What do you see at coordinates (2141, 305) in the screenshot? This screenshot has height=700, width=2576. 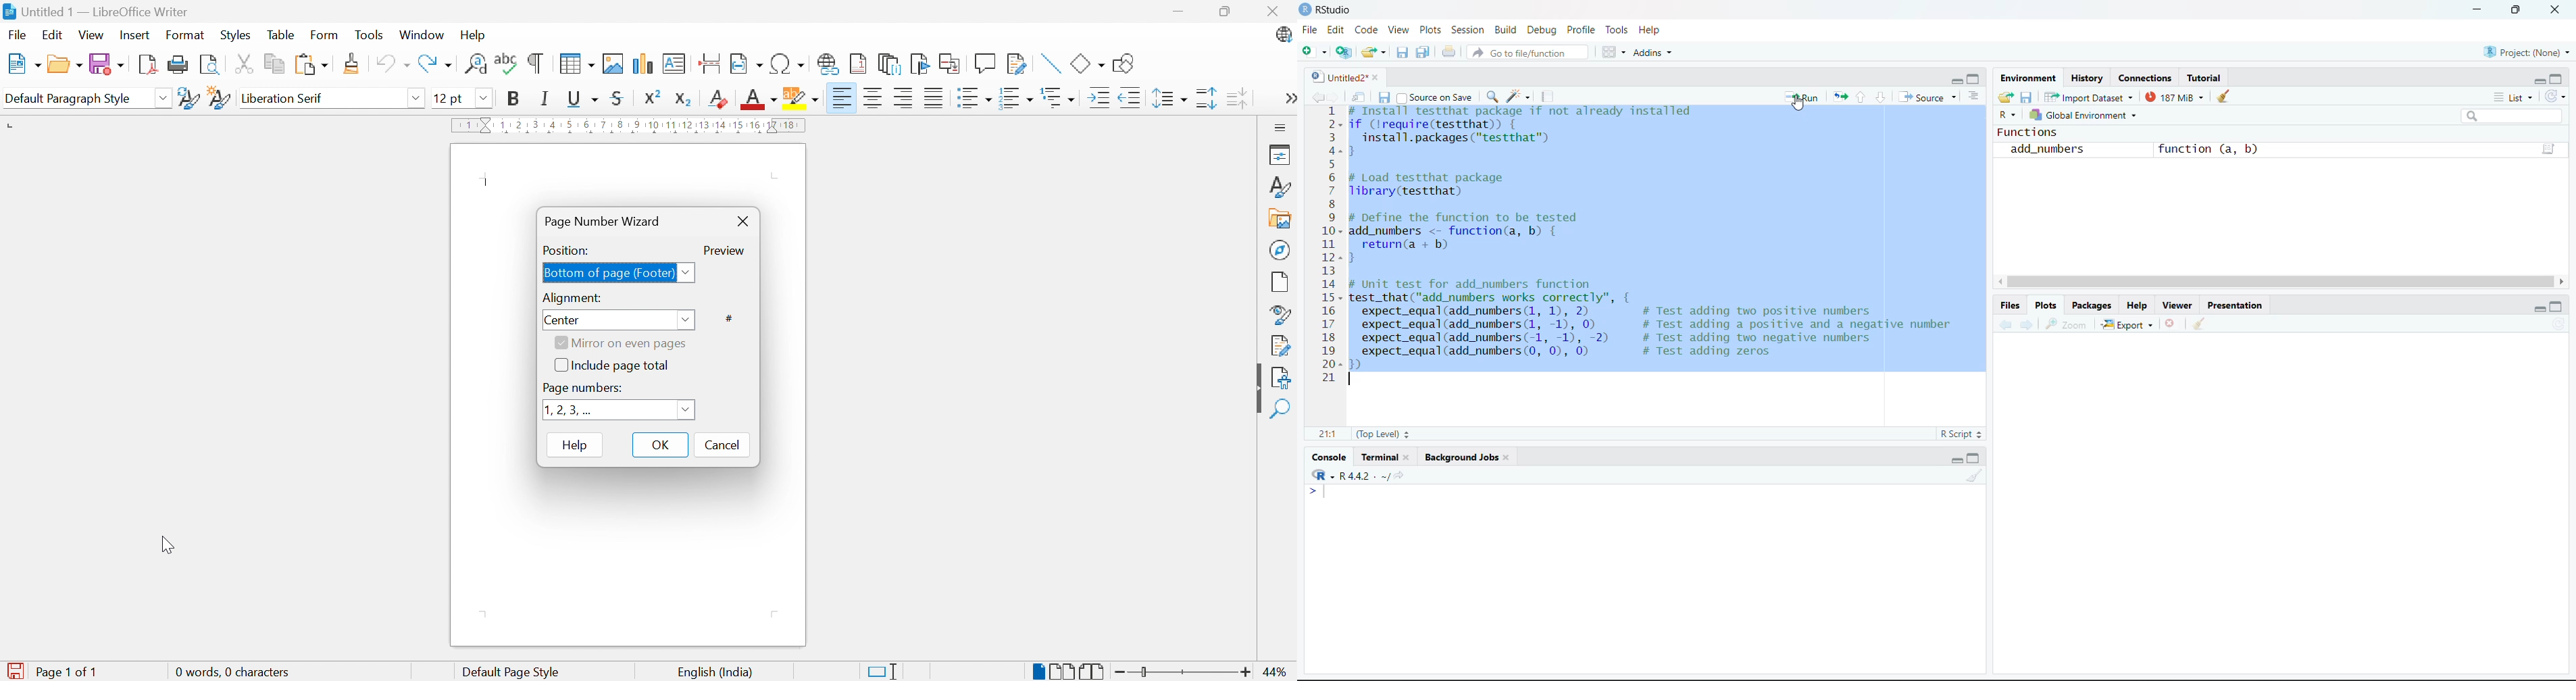 I see `Help` at bounding box center [2141, 305].